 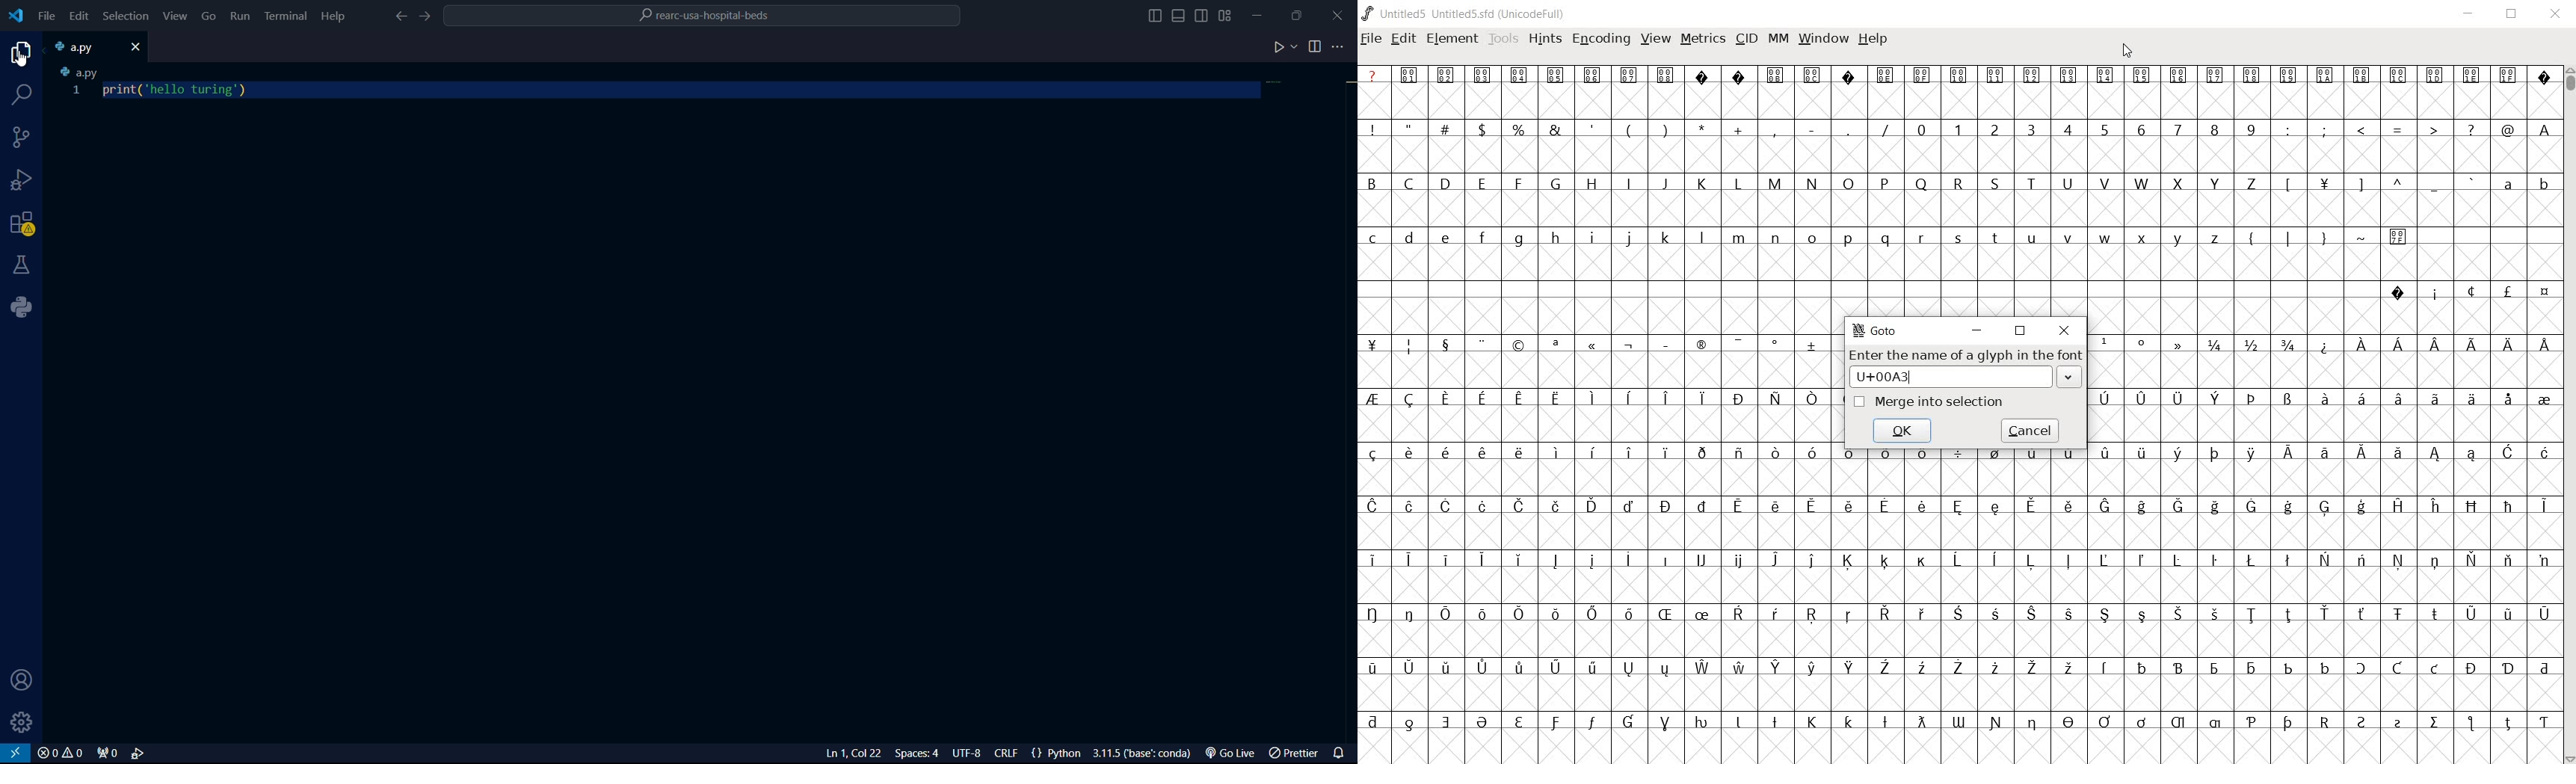 What do you see at coordinates (1591, 452) in the screenshot?
I see `` at bounding box center [1591, 452].